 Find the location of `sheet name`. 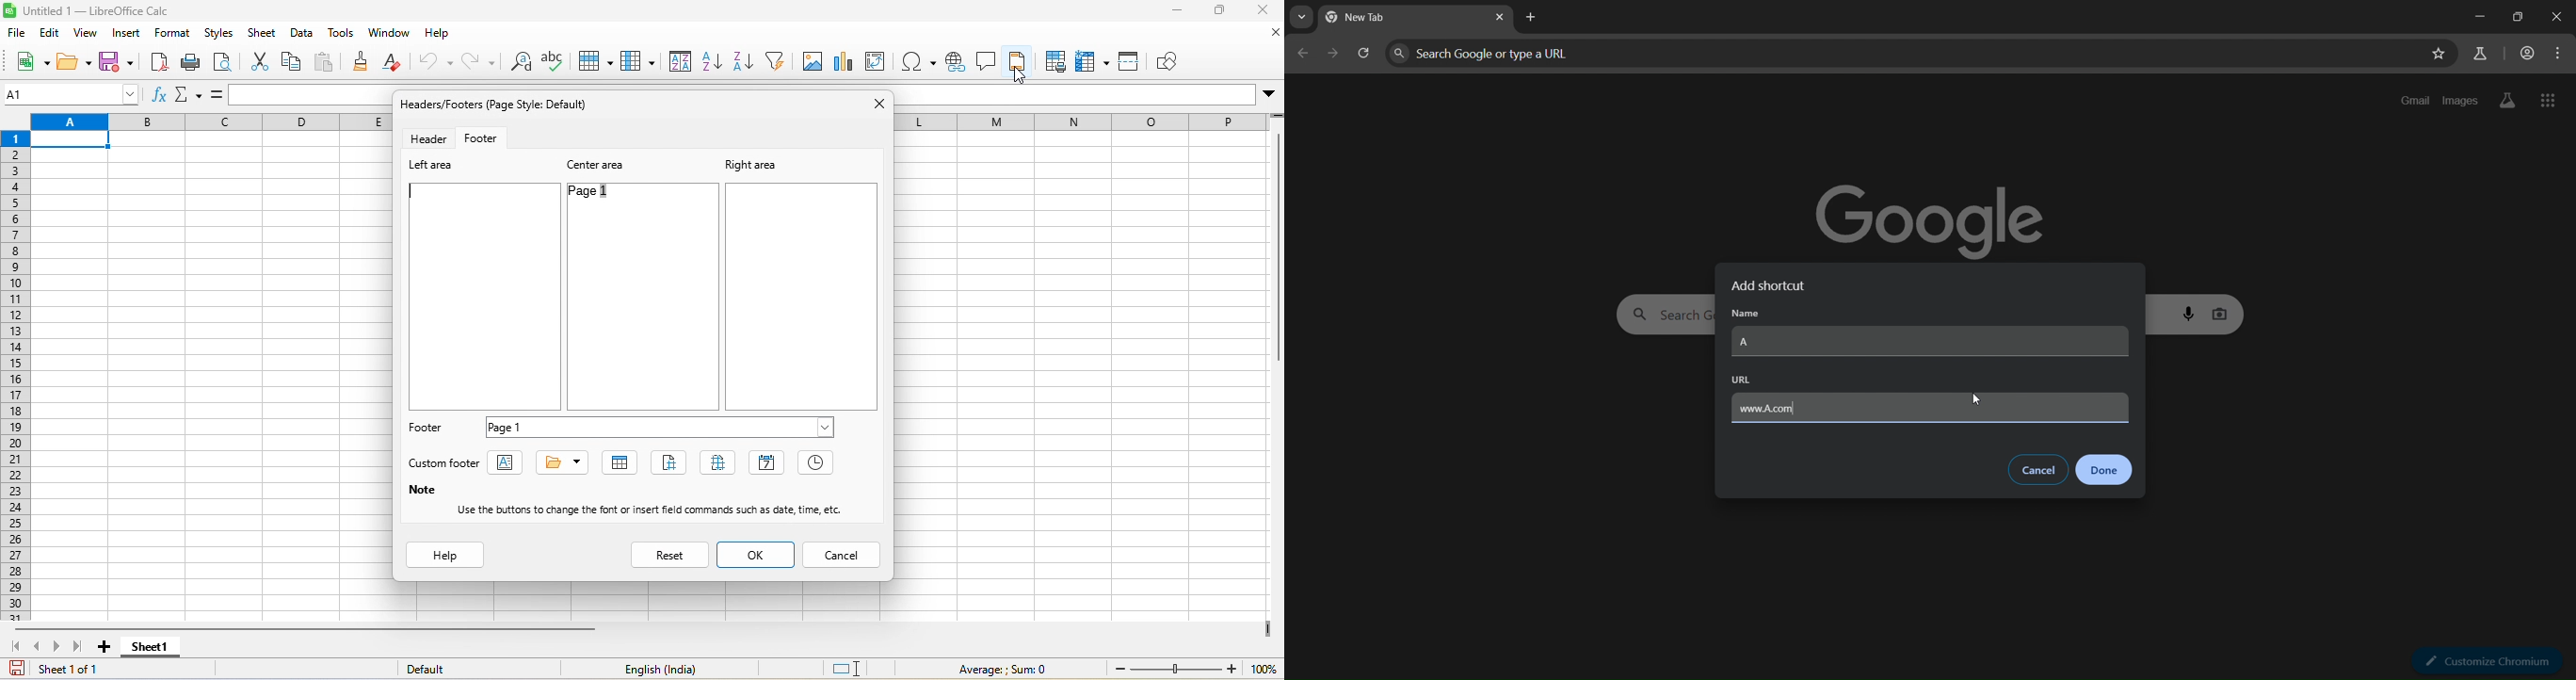

sheet name is located at coordinates (621, 463).